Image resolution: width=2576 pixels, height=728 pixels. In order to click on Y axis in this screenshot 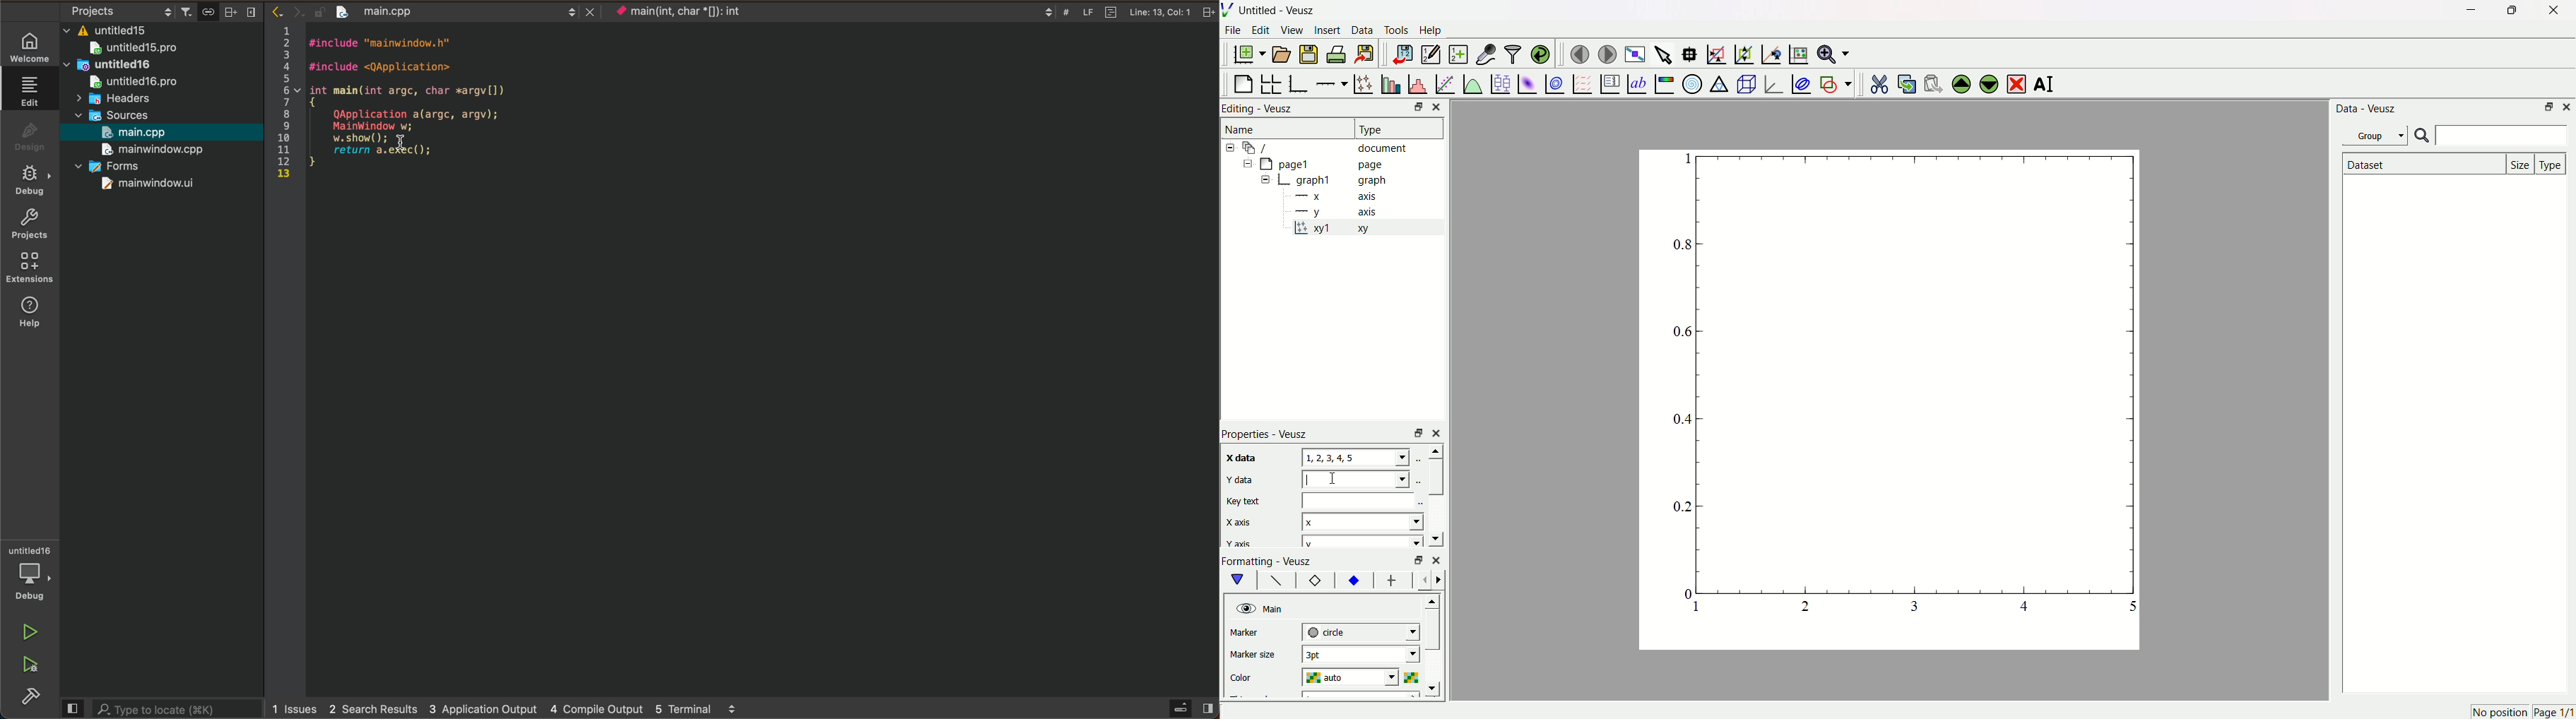, I will do `click(1240, 544)`.